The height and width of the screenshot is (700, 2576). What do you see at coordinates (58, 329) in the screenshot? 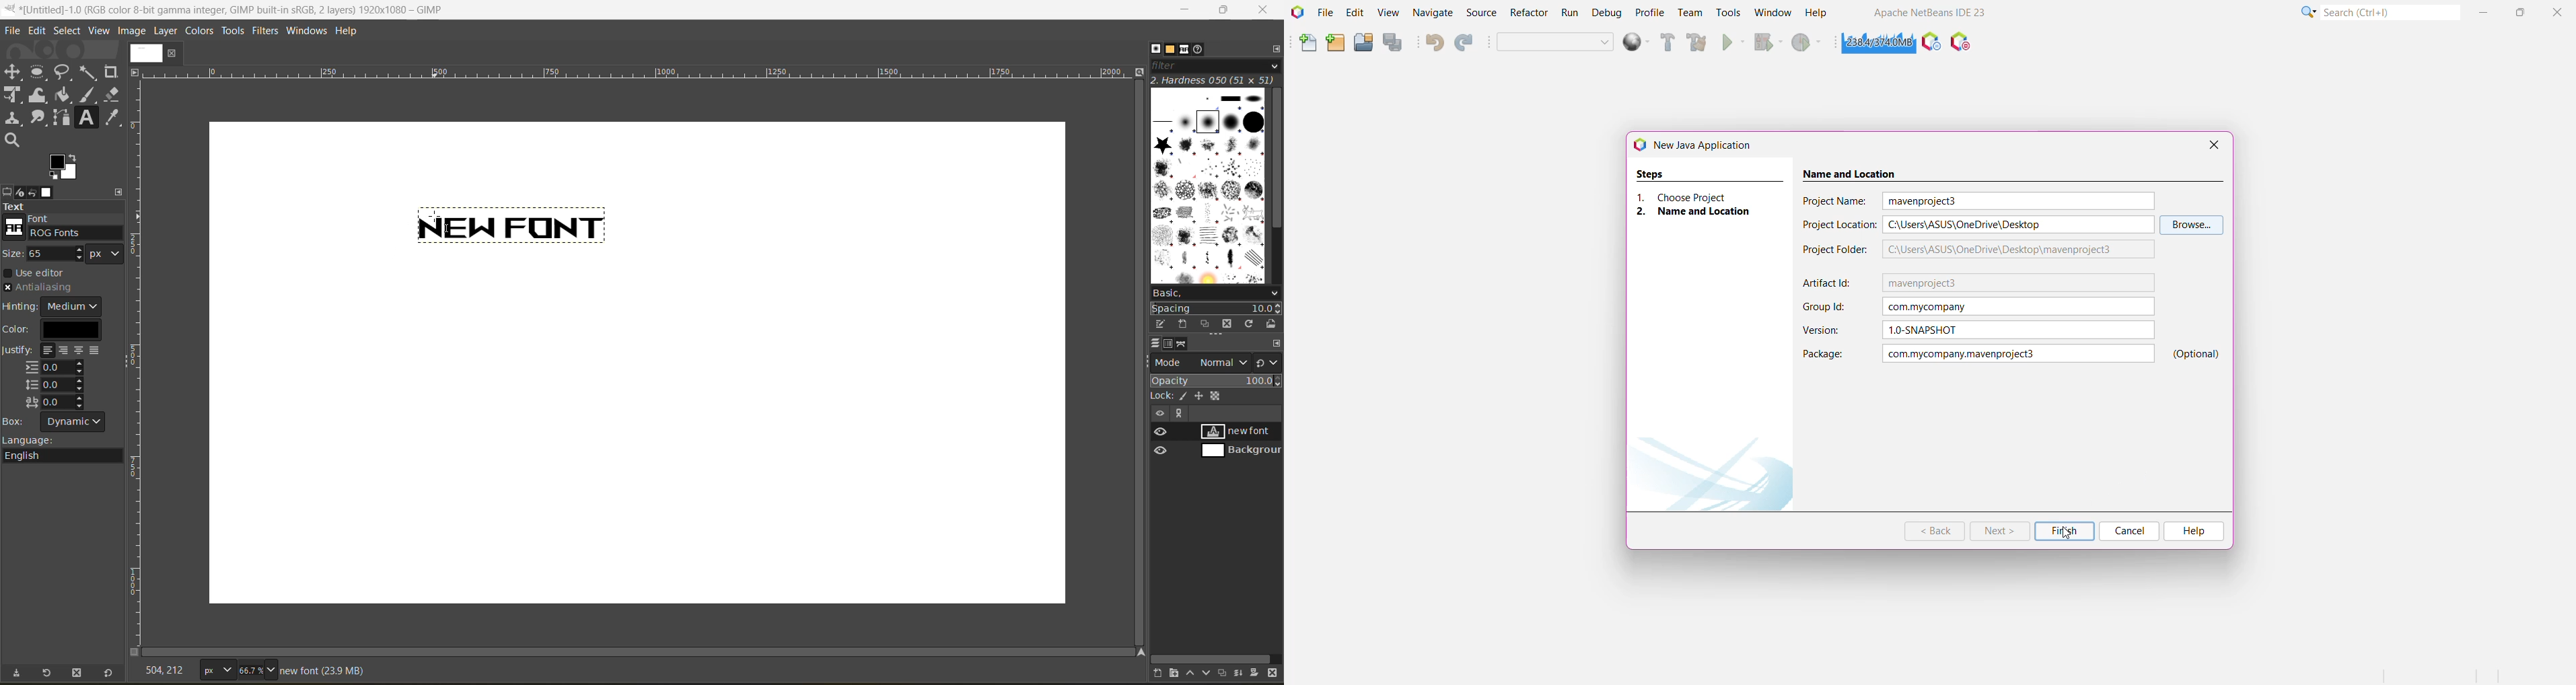
I see `color` at bounding box center [58, 329].